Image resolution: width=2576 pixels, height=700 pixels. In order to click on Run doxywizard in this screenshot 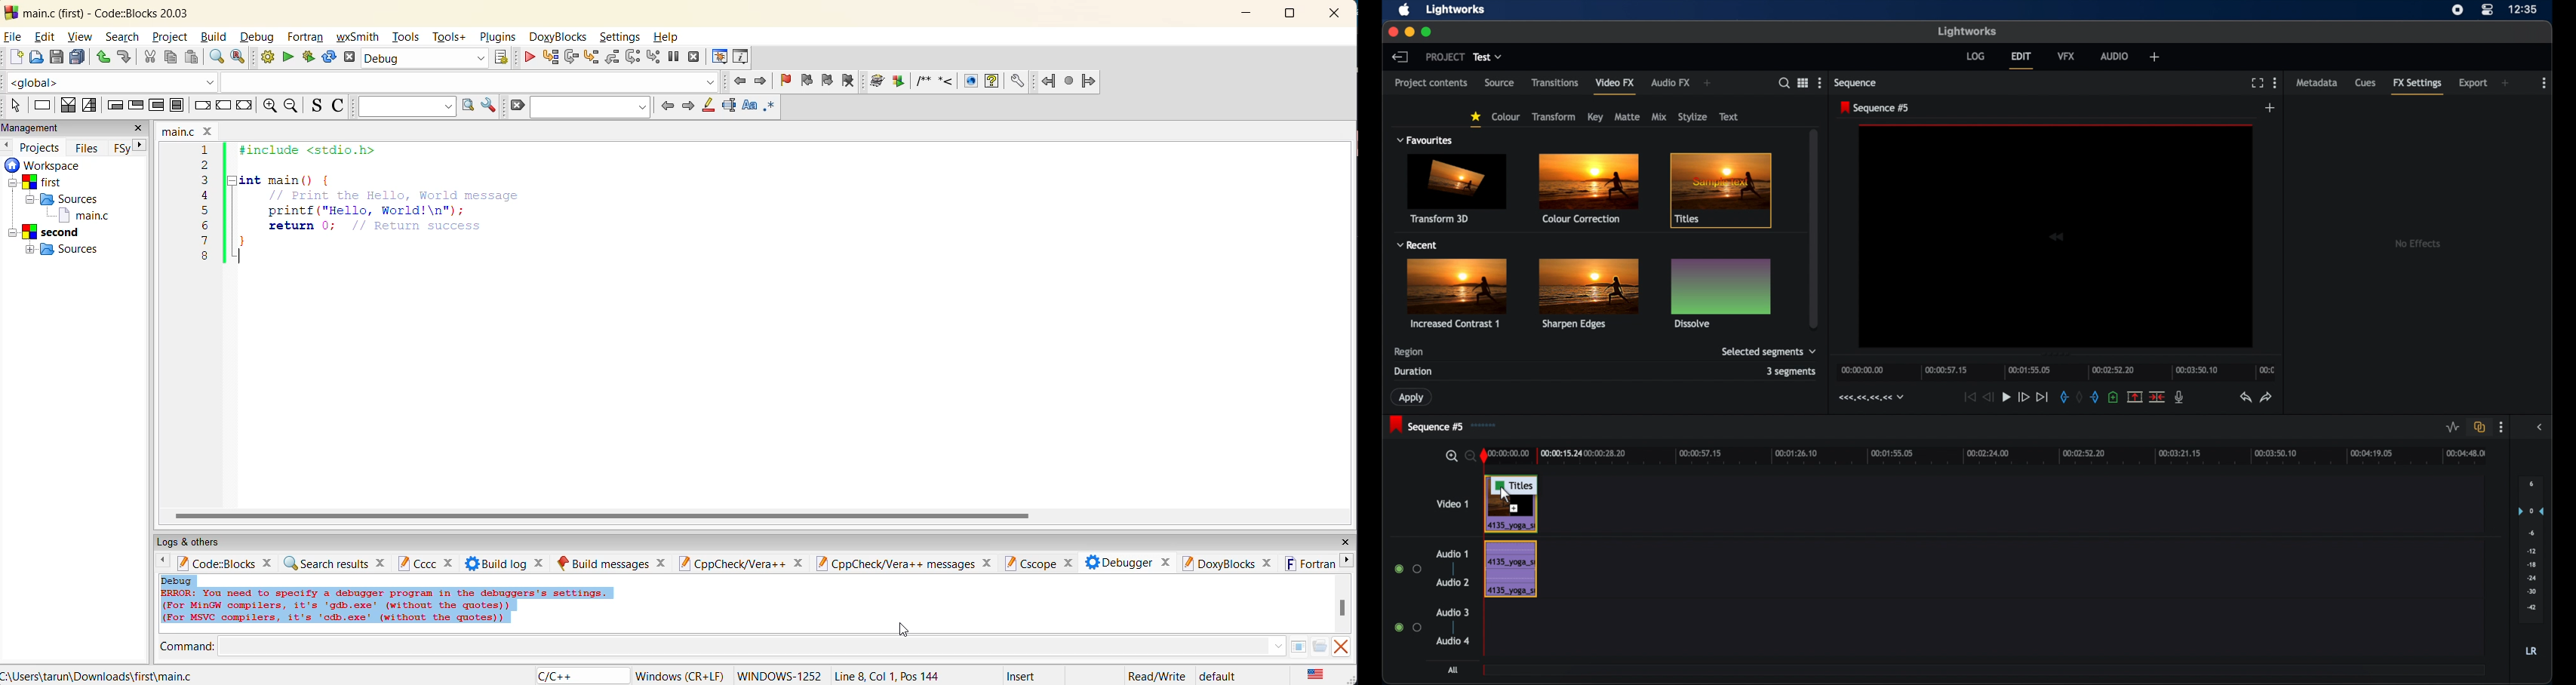, I will do `click(876, 81)`.